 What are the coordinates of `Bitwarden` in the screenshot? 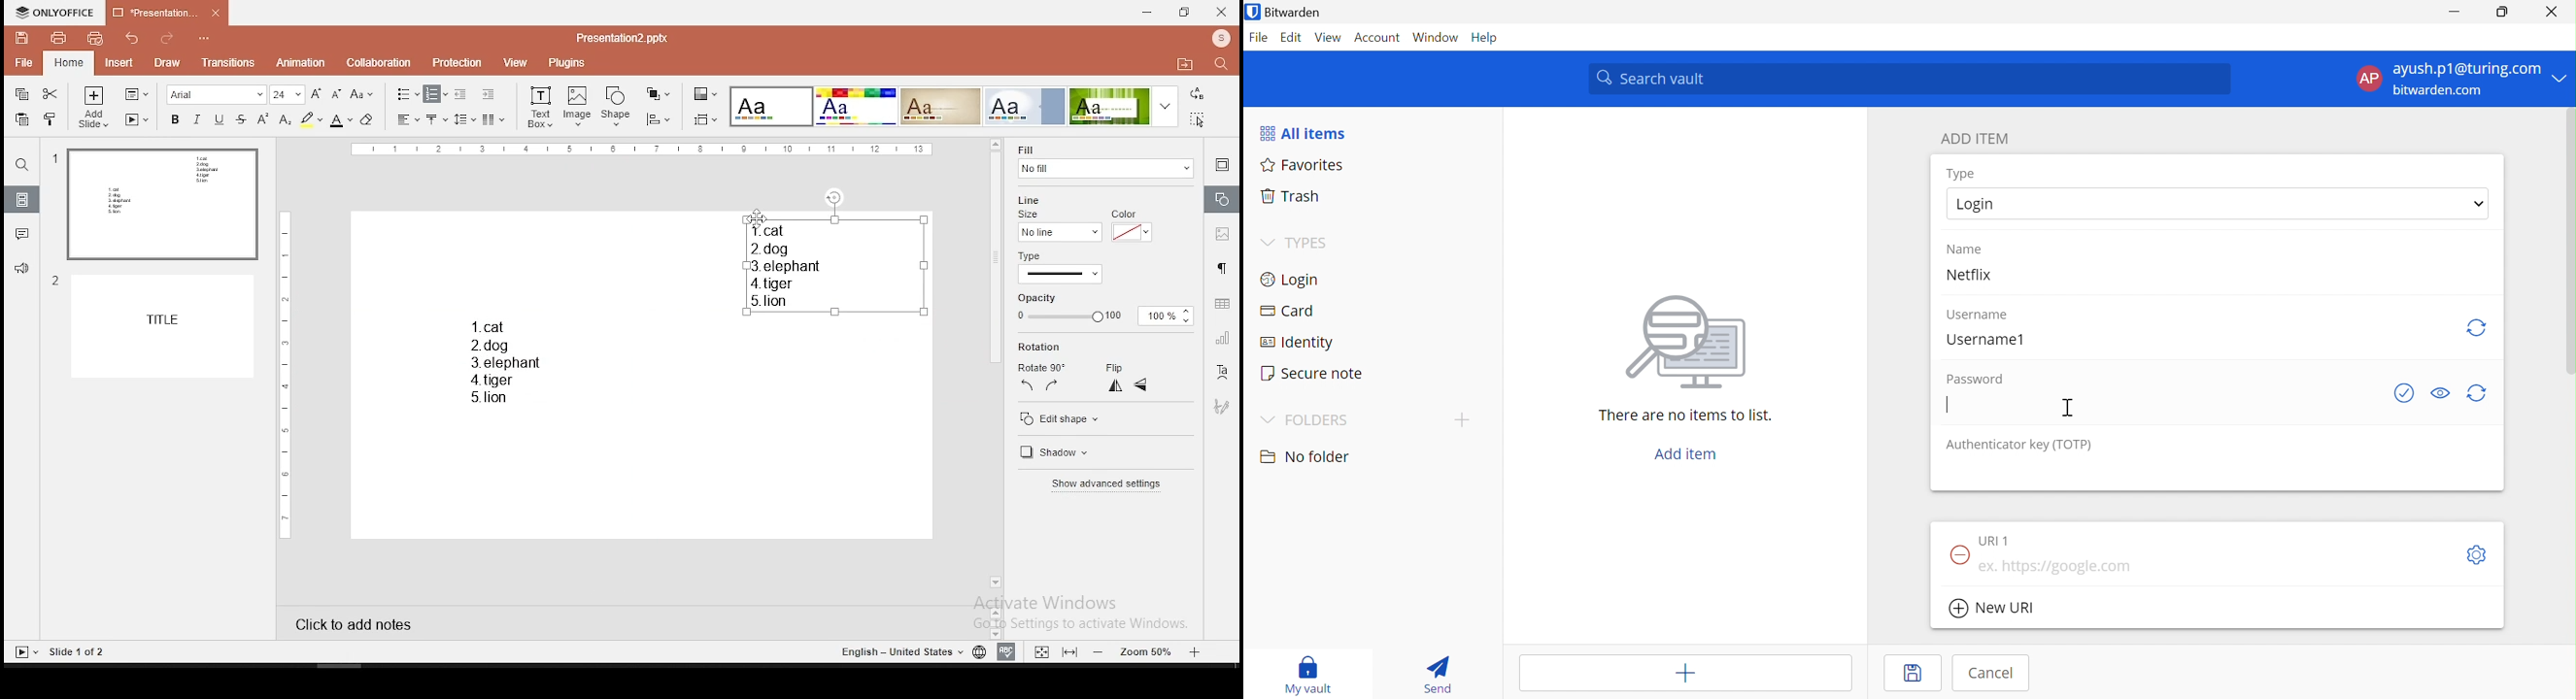 It's located at (1284, 11).